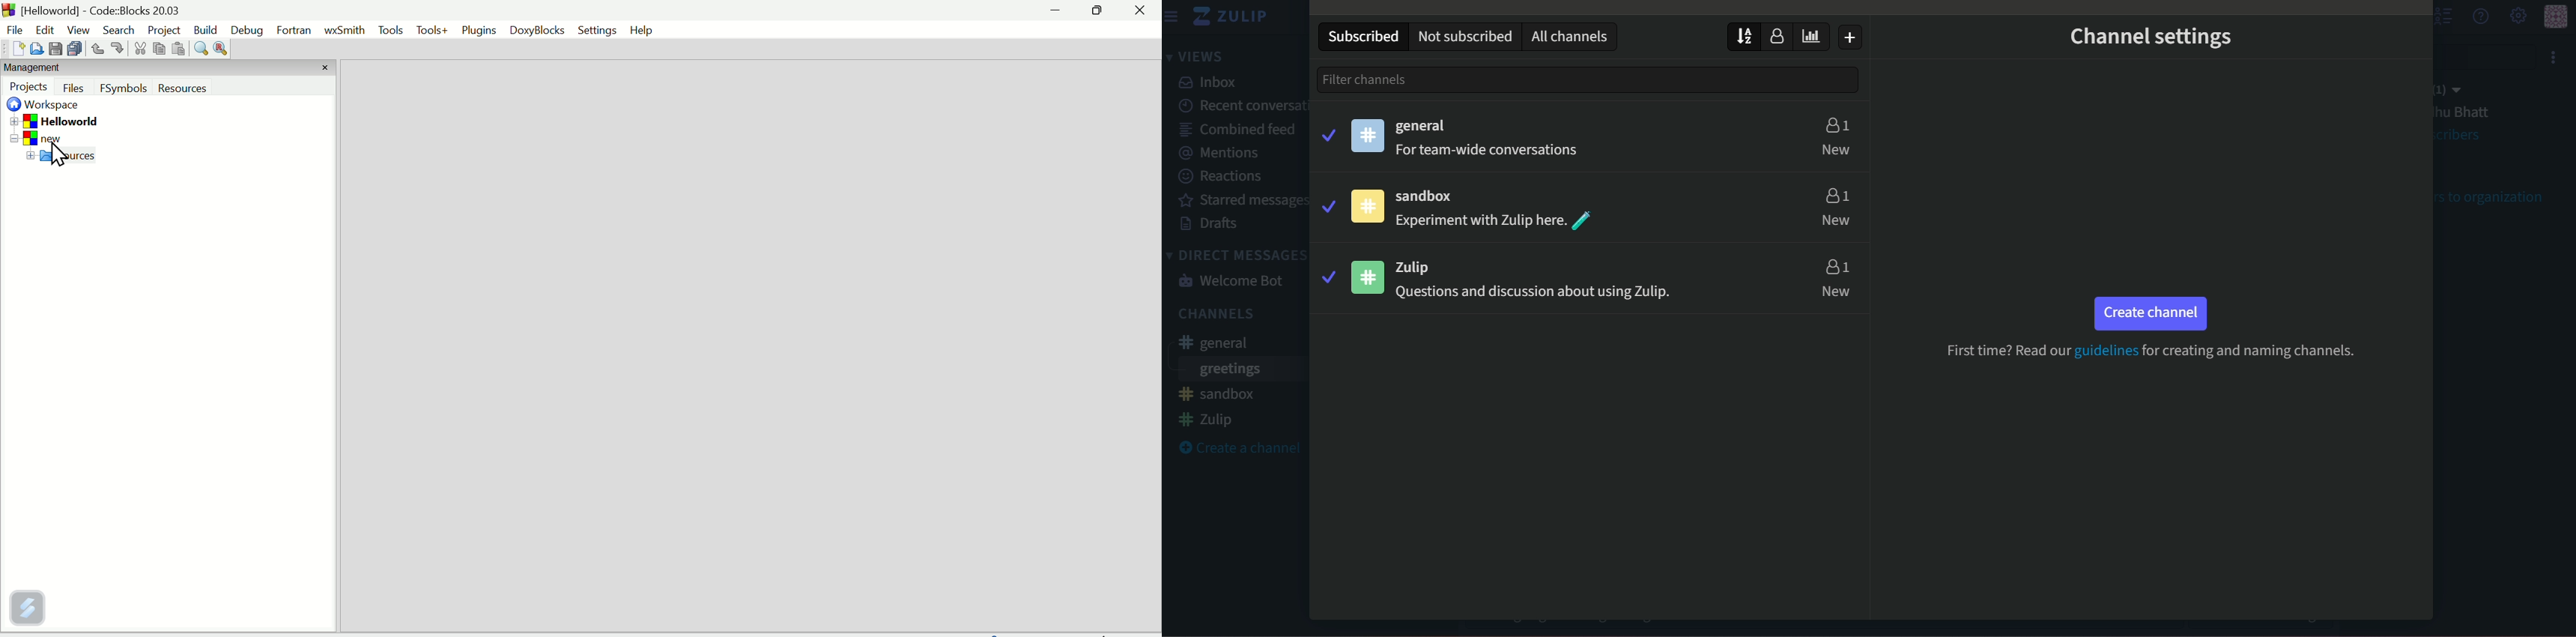 Image resolution: width=2576 pixels, height=644 pixels. Describe the element at coordinates (1237, 105) in the screenshot. I see `recent conversations` at that location.